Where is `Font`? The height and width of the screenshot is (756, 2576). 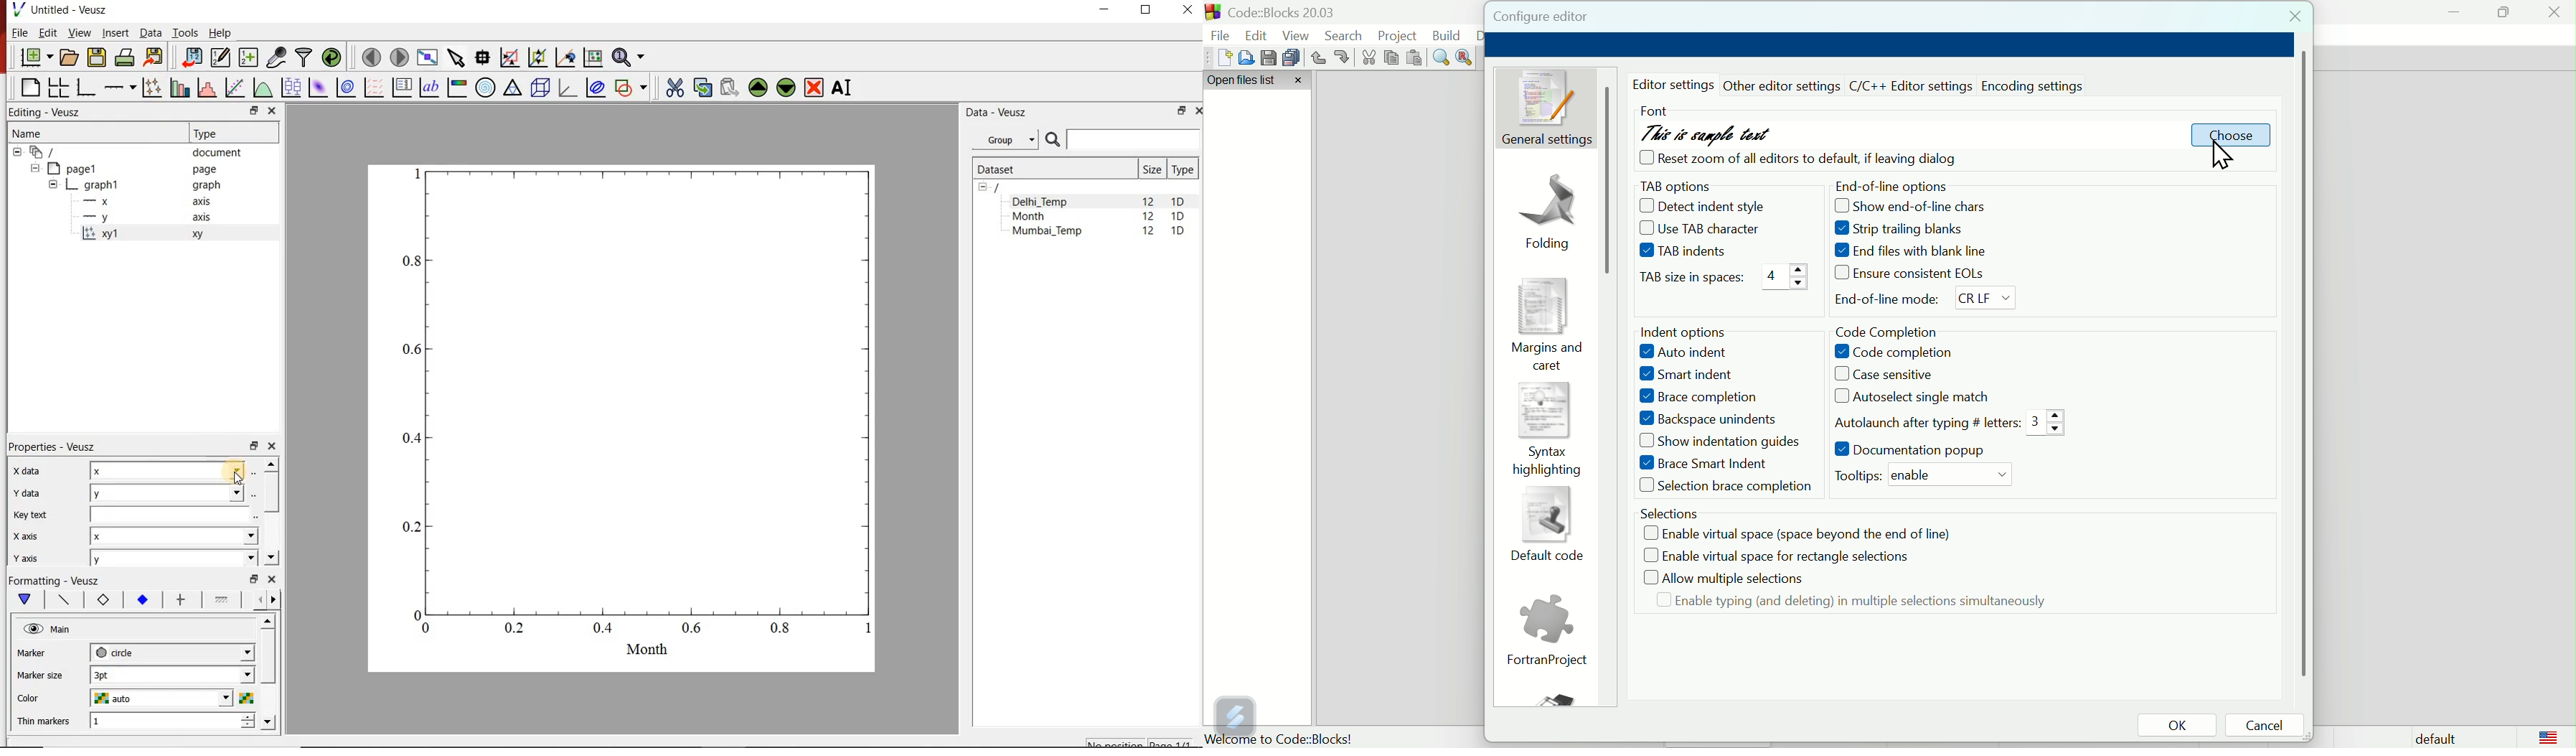 Font is located at coordinates (1653, 108).